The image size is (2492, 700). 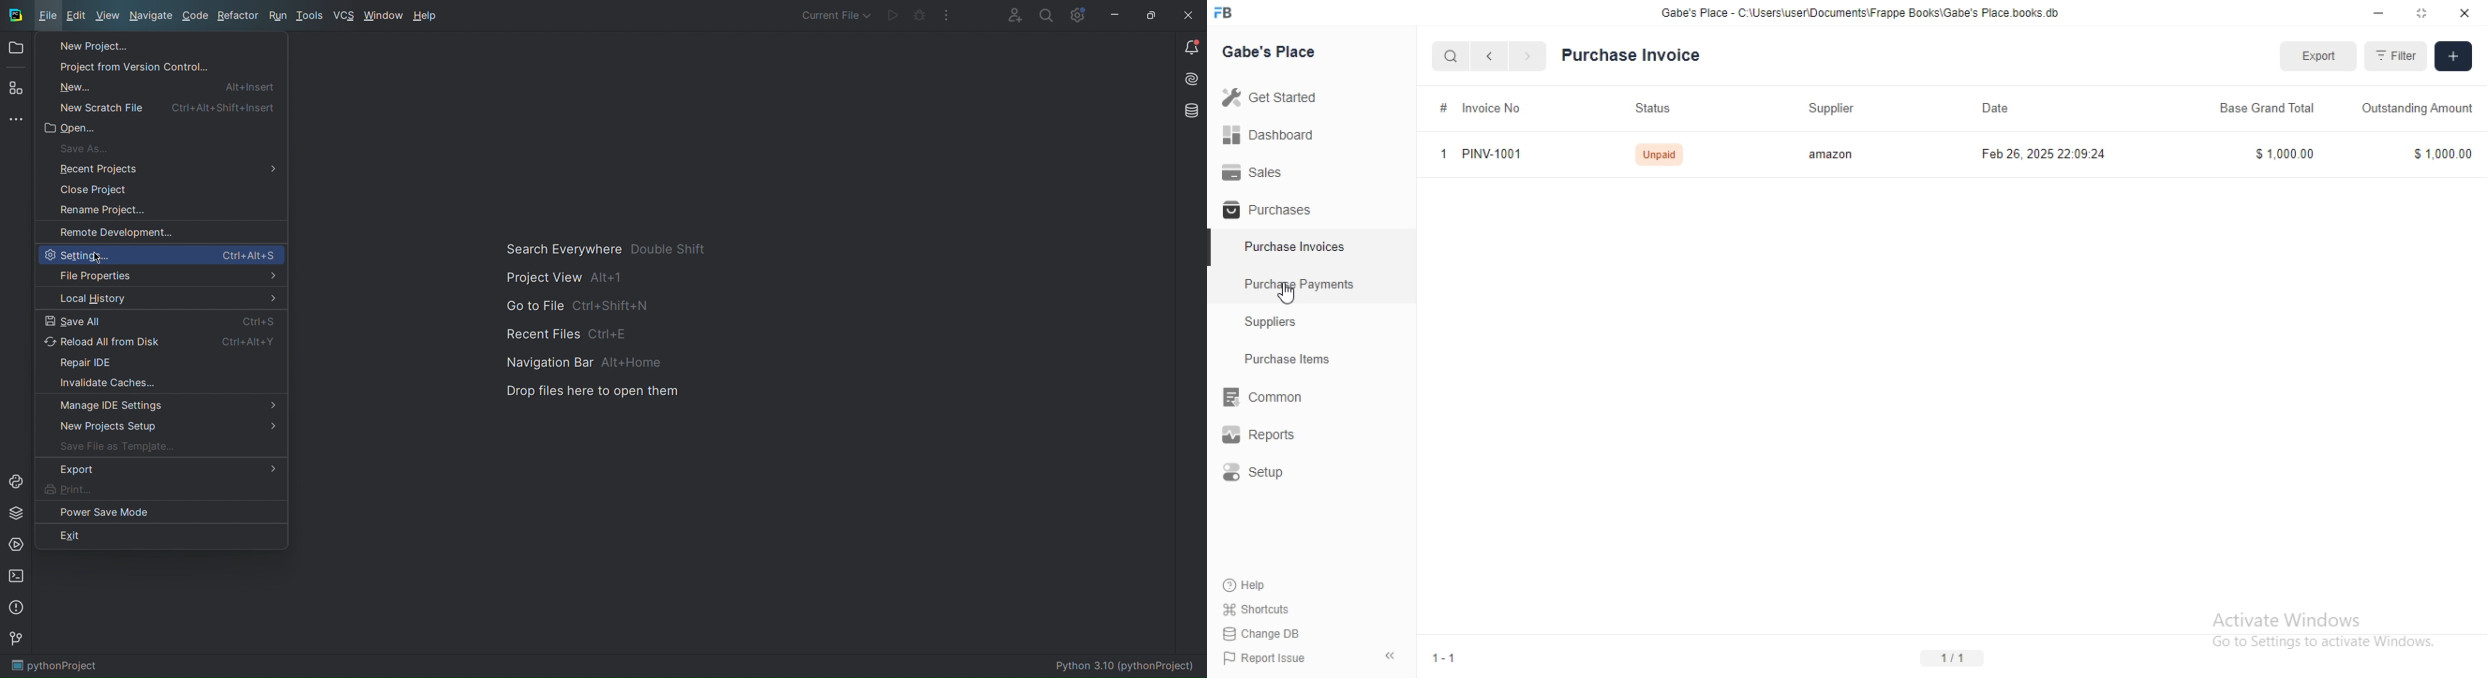 What do you see at coordinates (160, 407) in the screenshot?
I see `Manage IDE Settings` at bounding box center [160, 407].